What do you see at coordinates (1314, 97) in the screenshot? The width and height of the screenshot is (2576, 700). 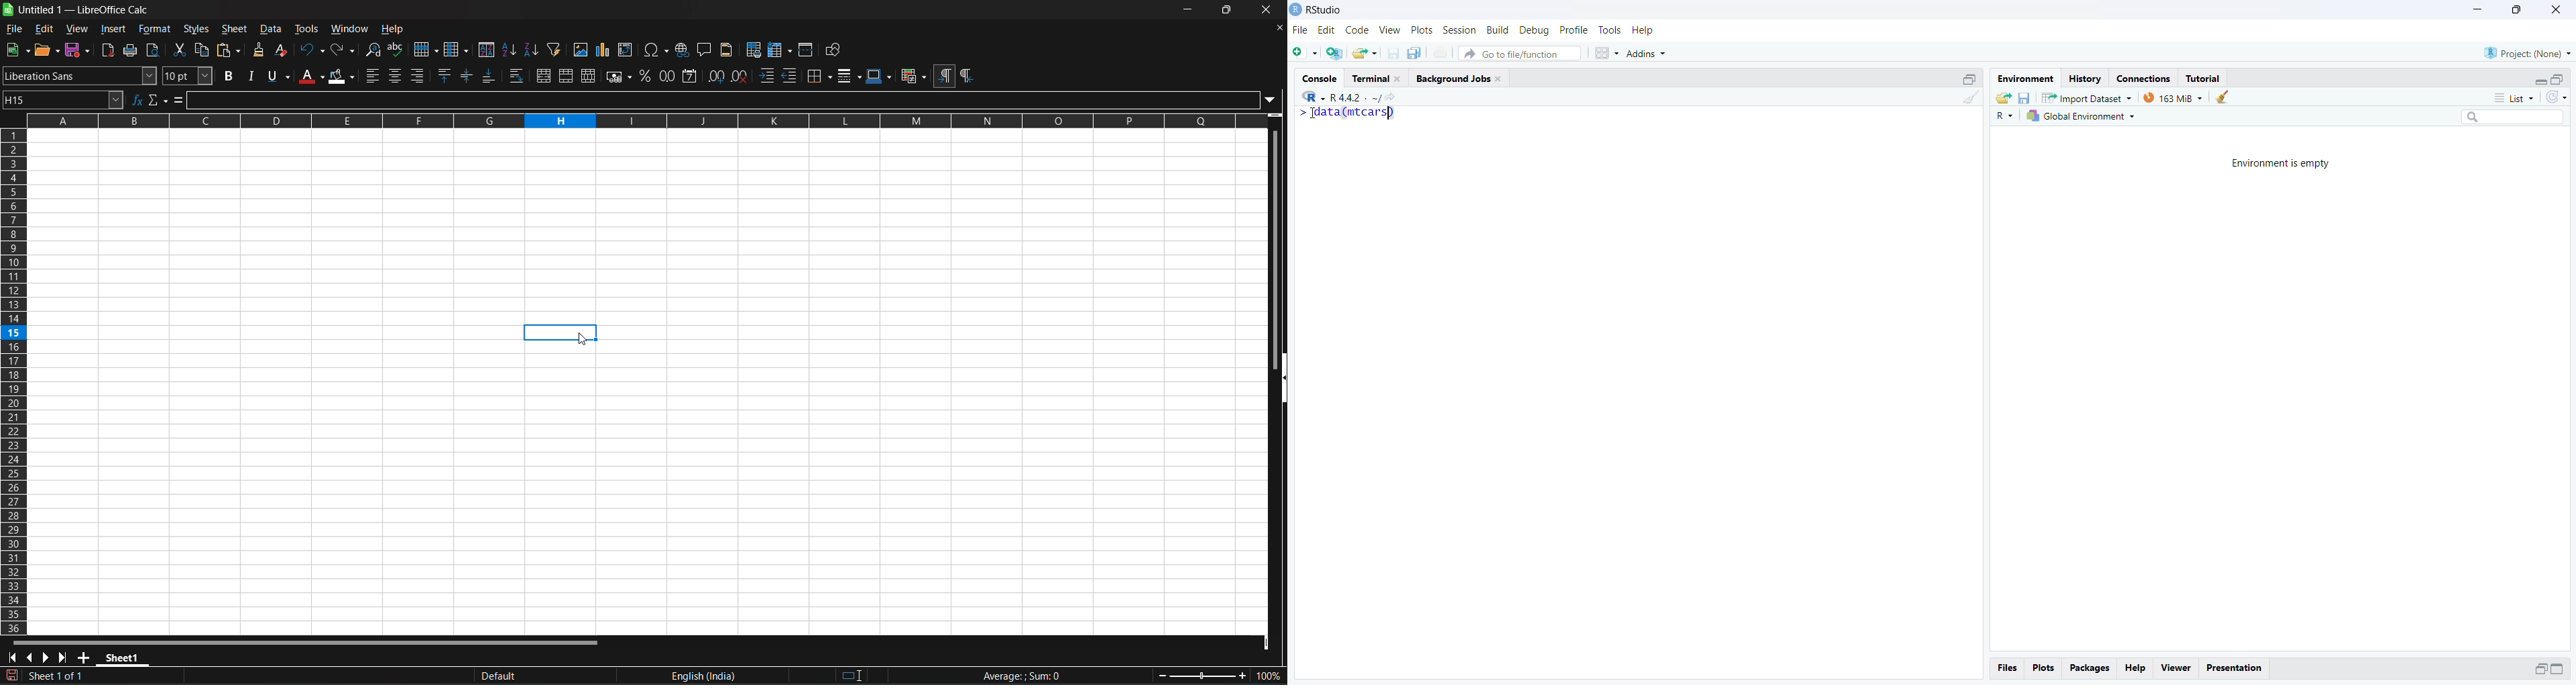 I see `R ` at bounding box center [1314, 97].